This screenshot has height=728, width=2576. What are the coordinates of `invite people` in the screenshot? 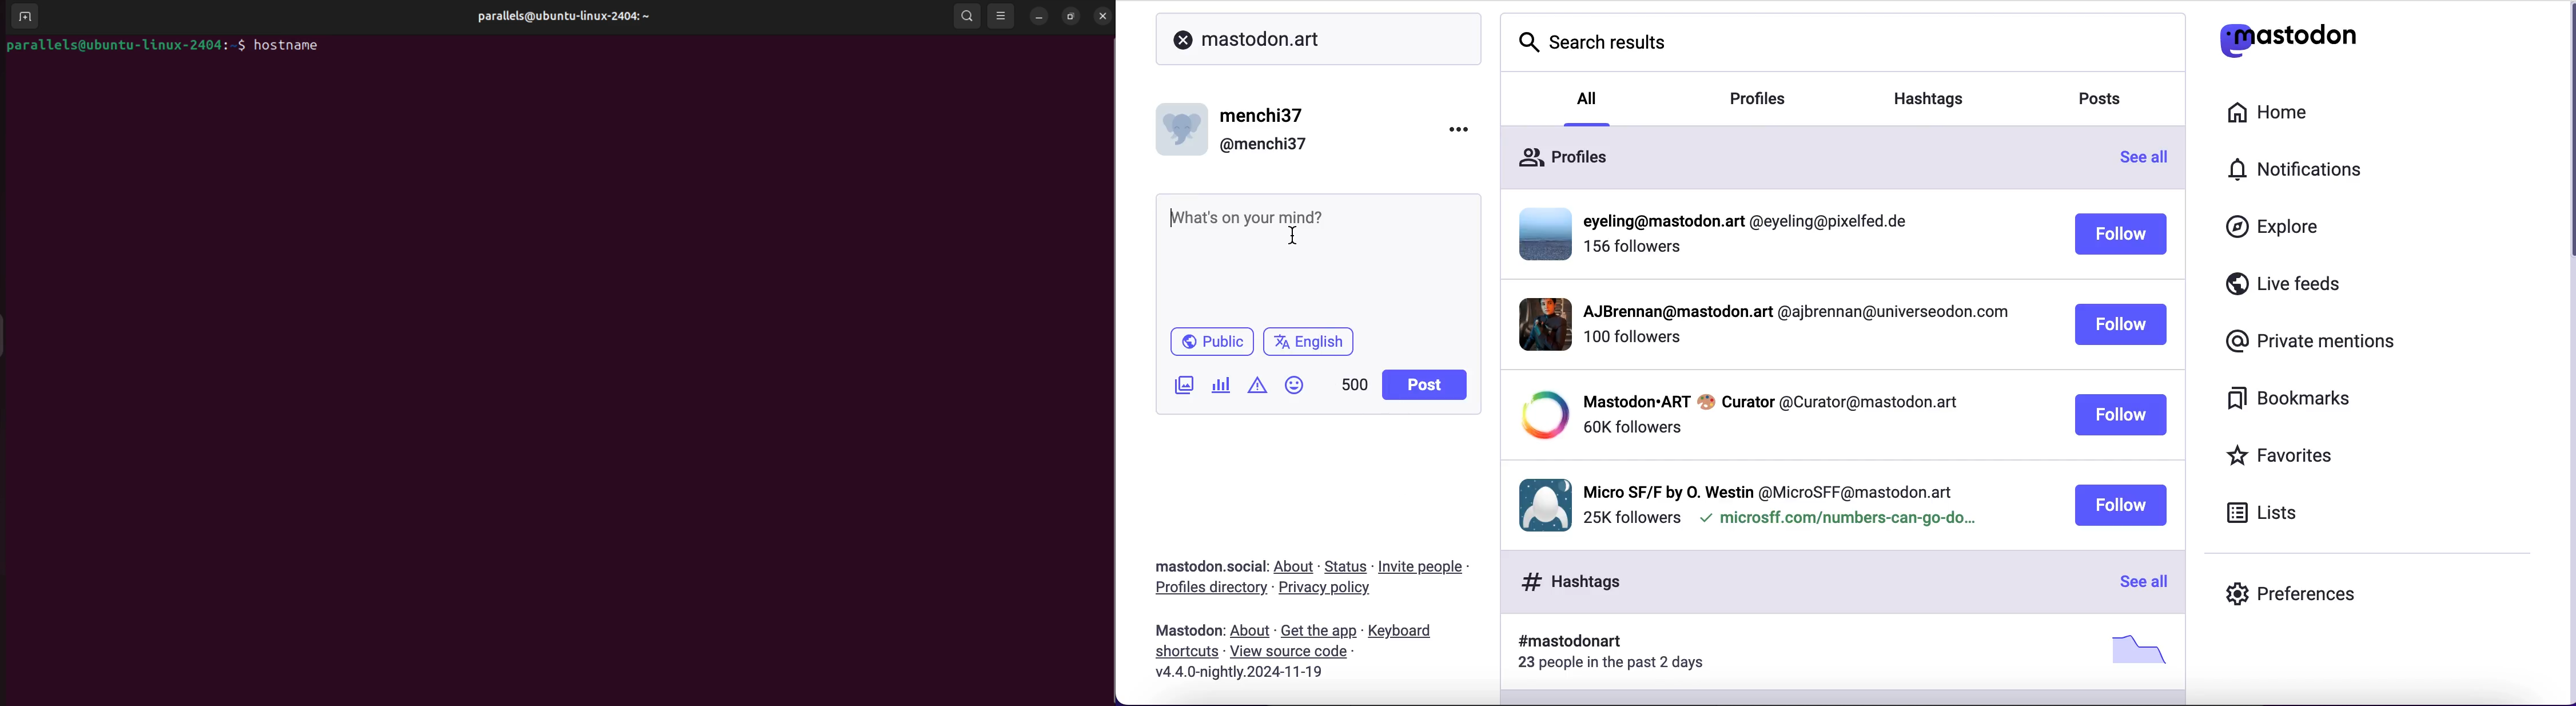 It's located at (1427, 569).